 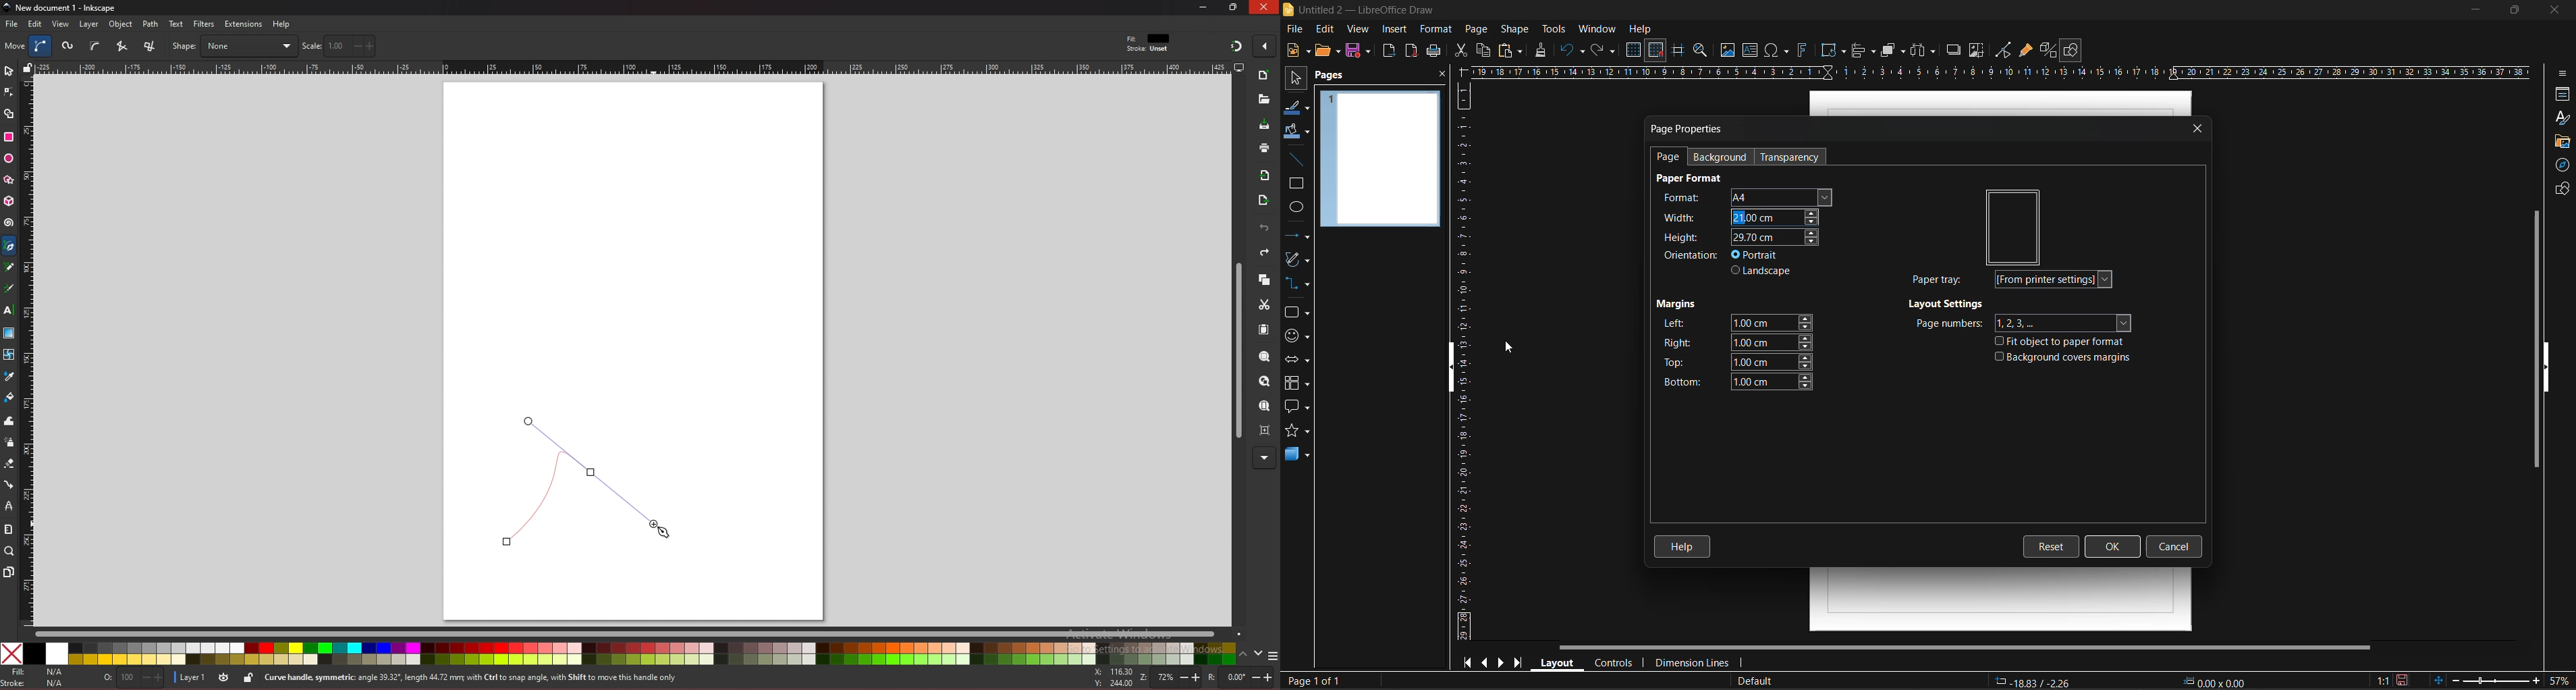 I want to click on paste, so click(x=1264, y=330).